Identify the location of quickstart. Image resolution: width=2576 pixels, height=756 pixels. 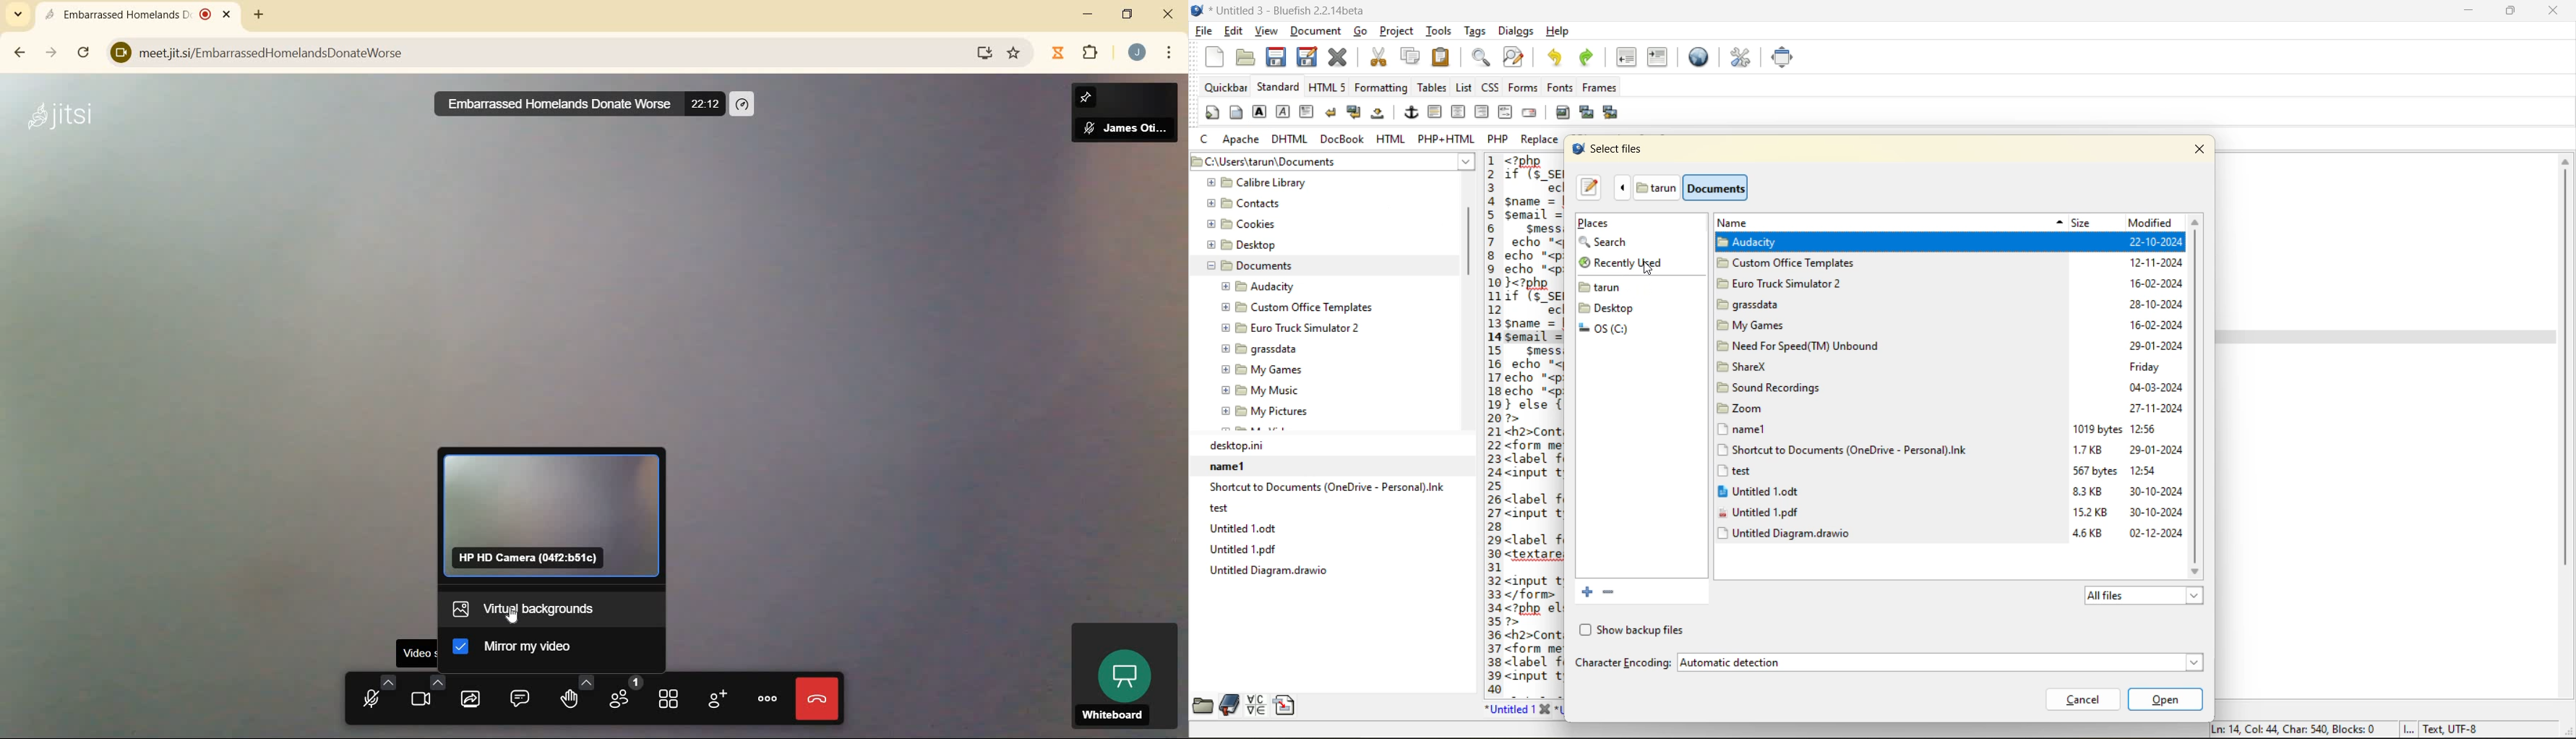
(1211, 114).